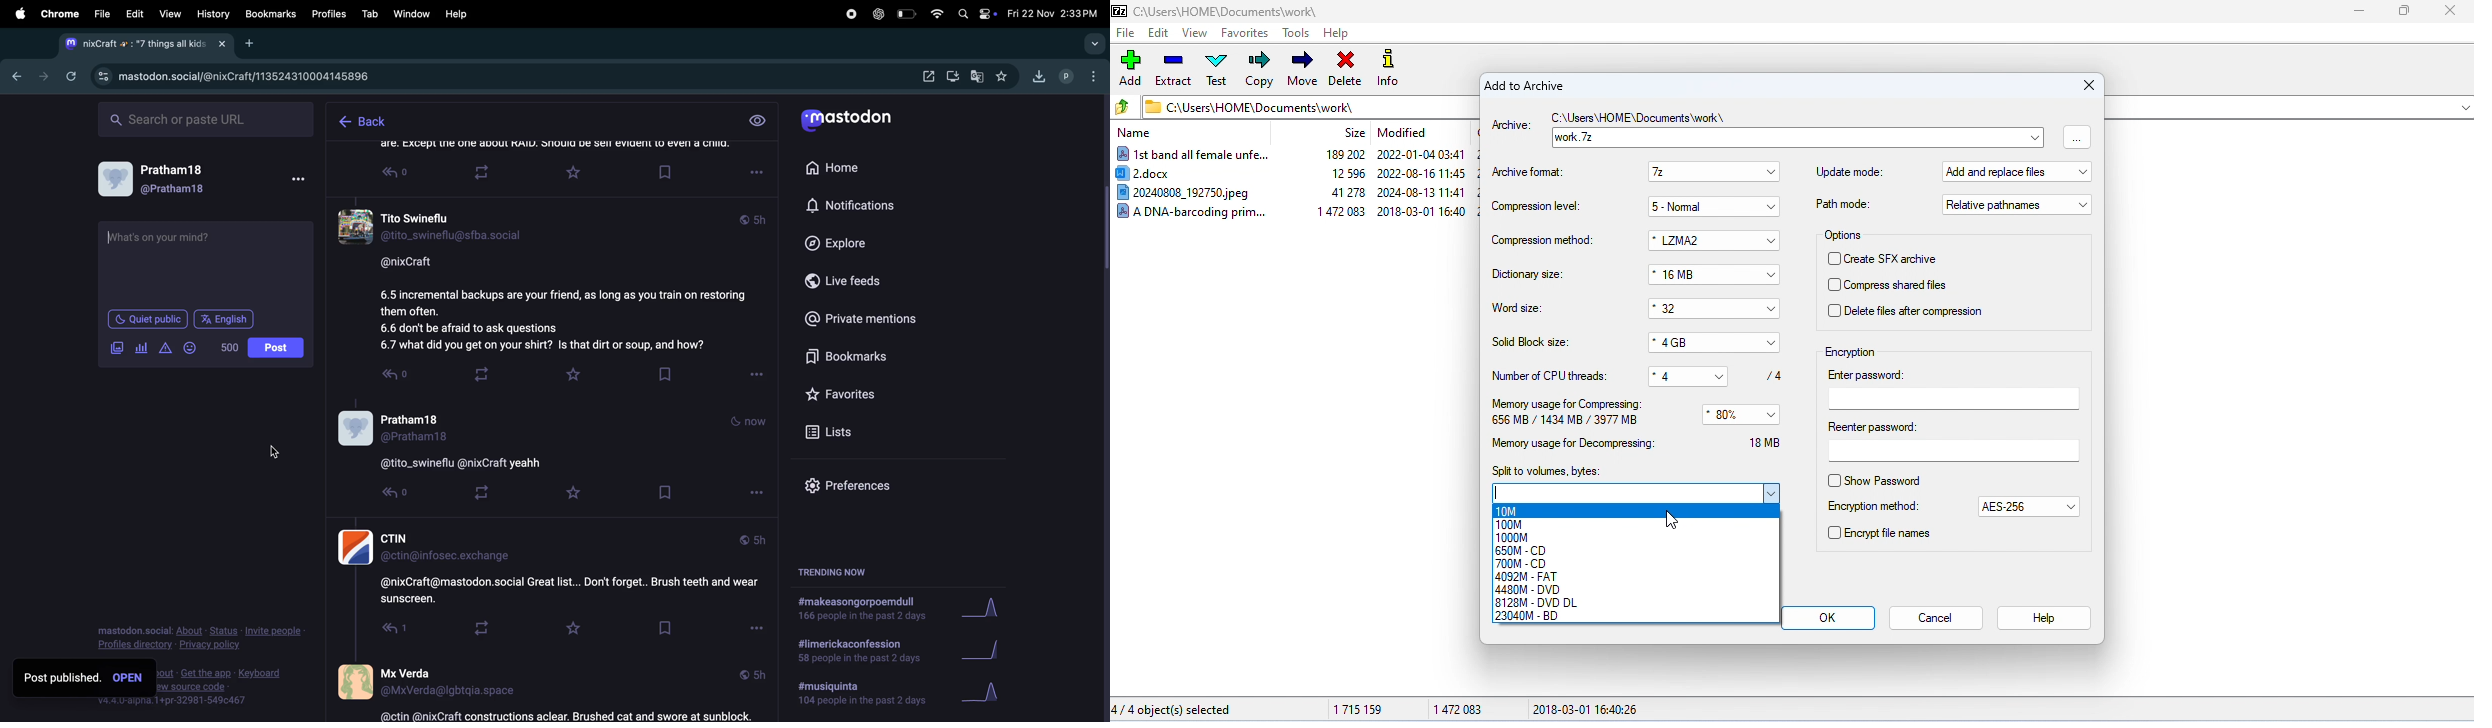 This screenshot has height=728, width=2492. Describe the element at coordinates (1524, 87) in the screenshot. I see `add to archive` at that location.